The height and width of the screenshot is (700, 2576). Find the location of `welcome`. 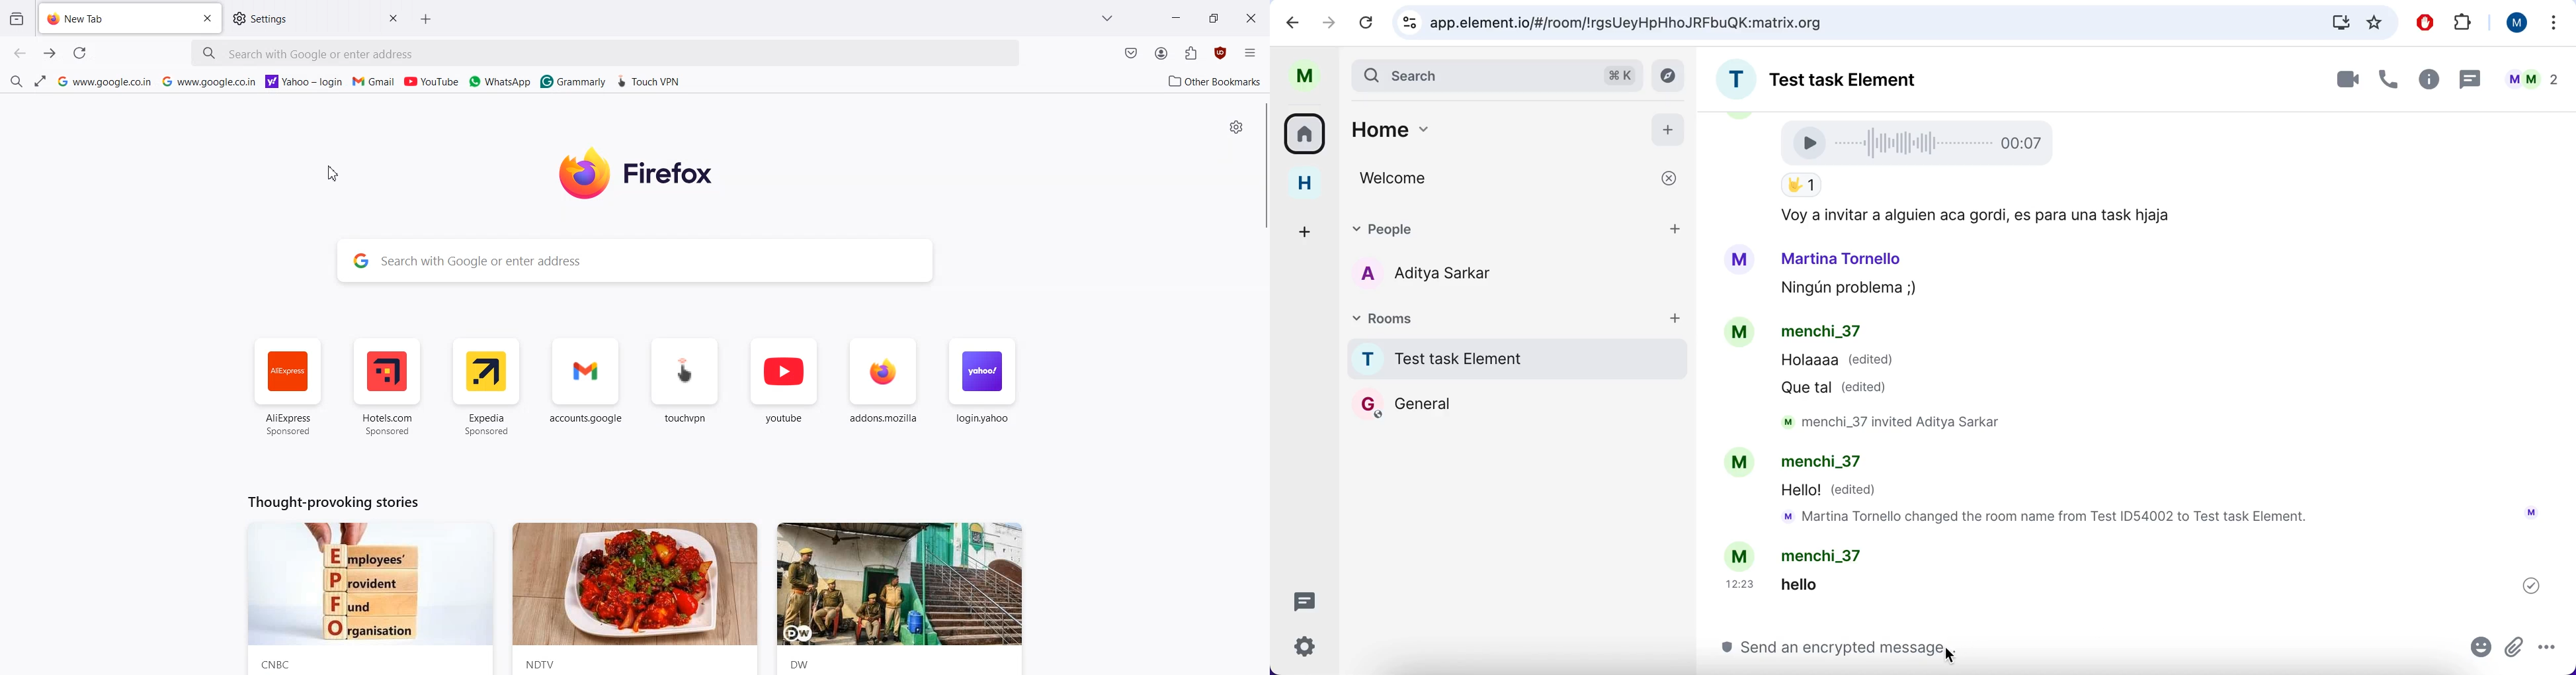

welcome is located at coordinates (1520, 178).